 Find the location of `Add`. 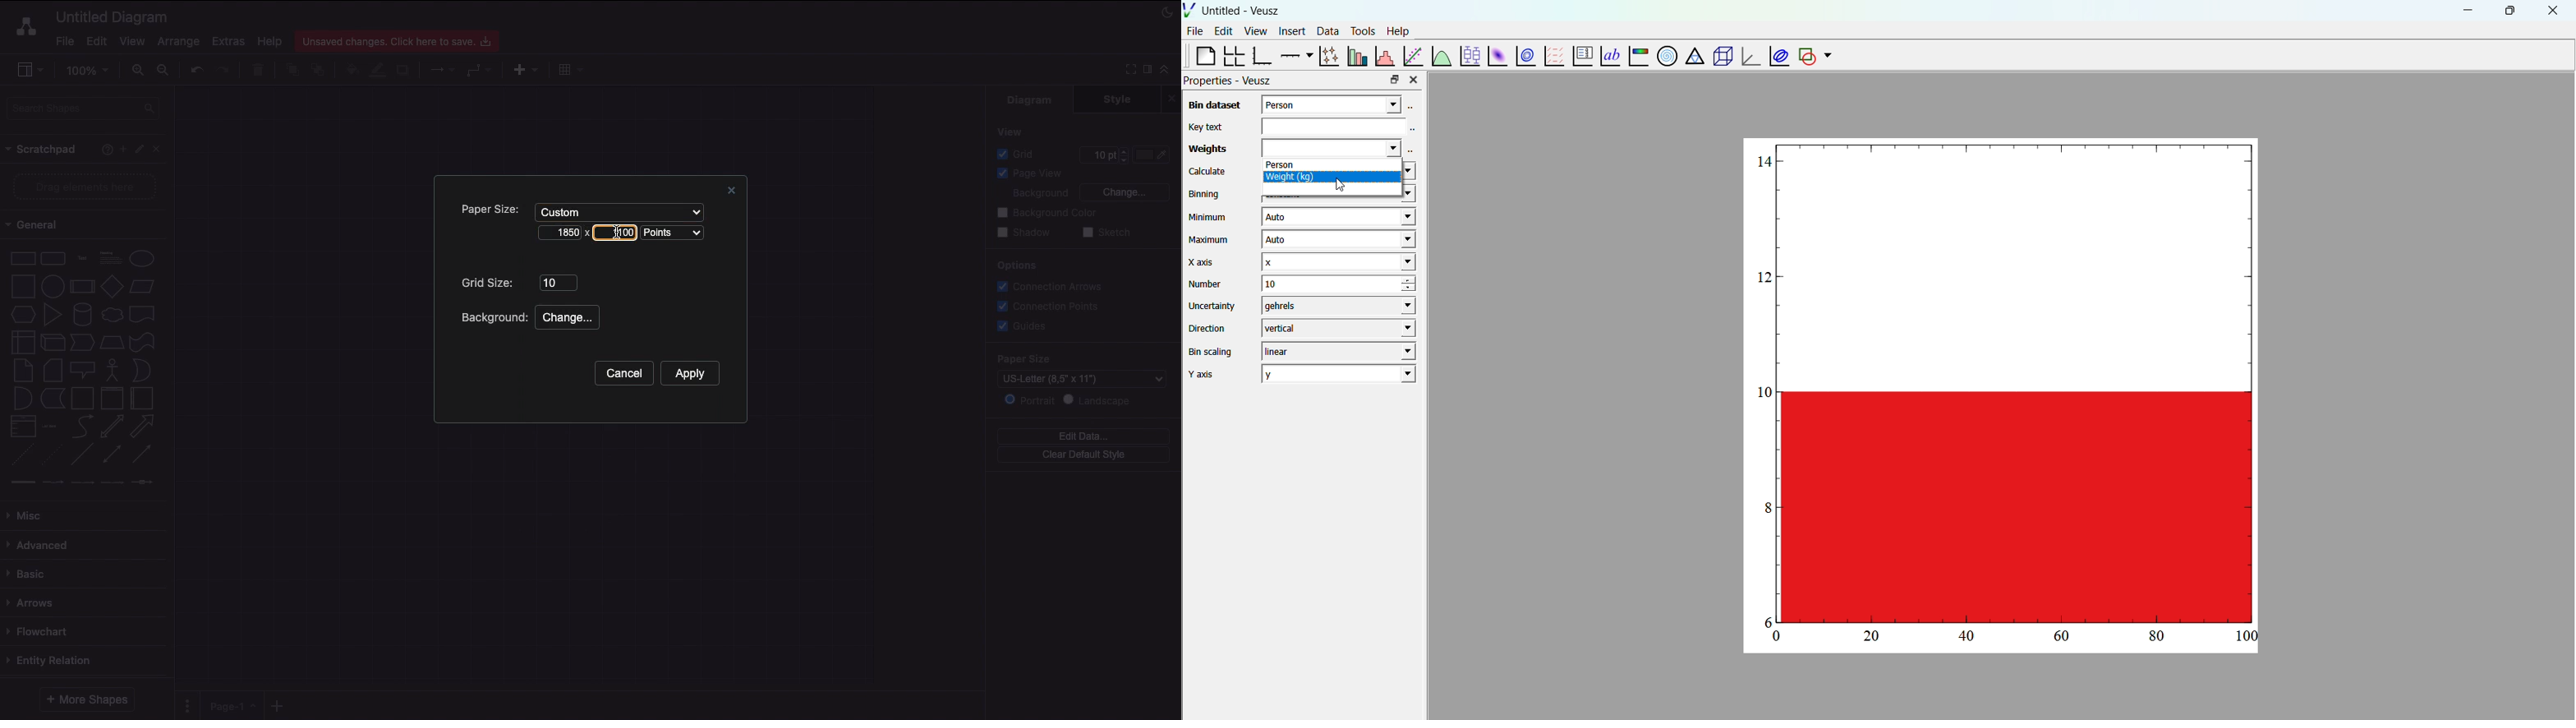

Add is located at coordinates (122, 148).